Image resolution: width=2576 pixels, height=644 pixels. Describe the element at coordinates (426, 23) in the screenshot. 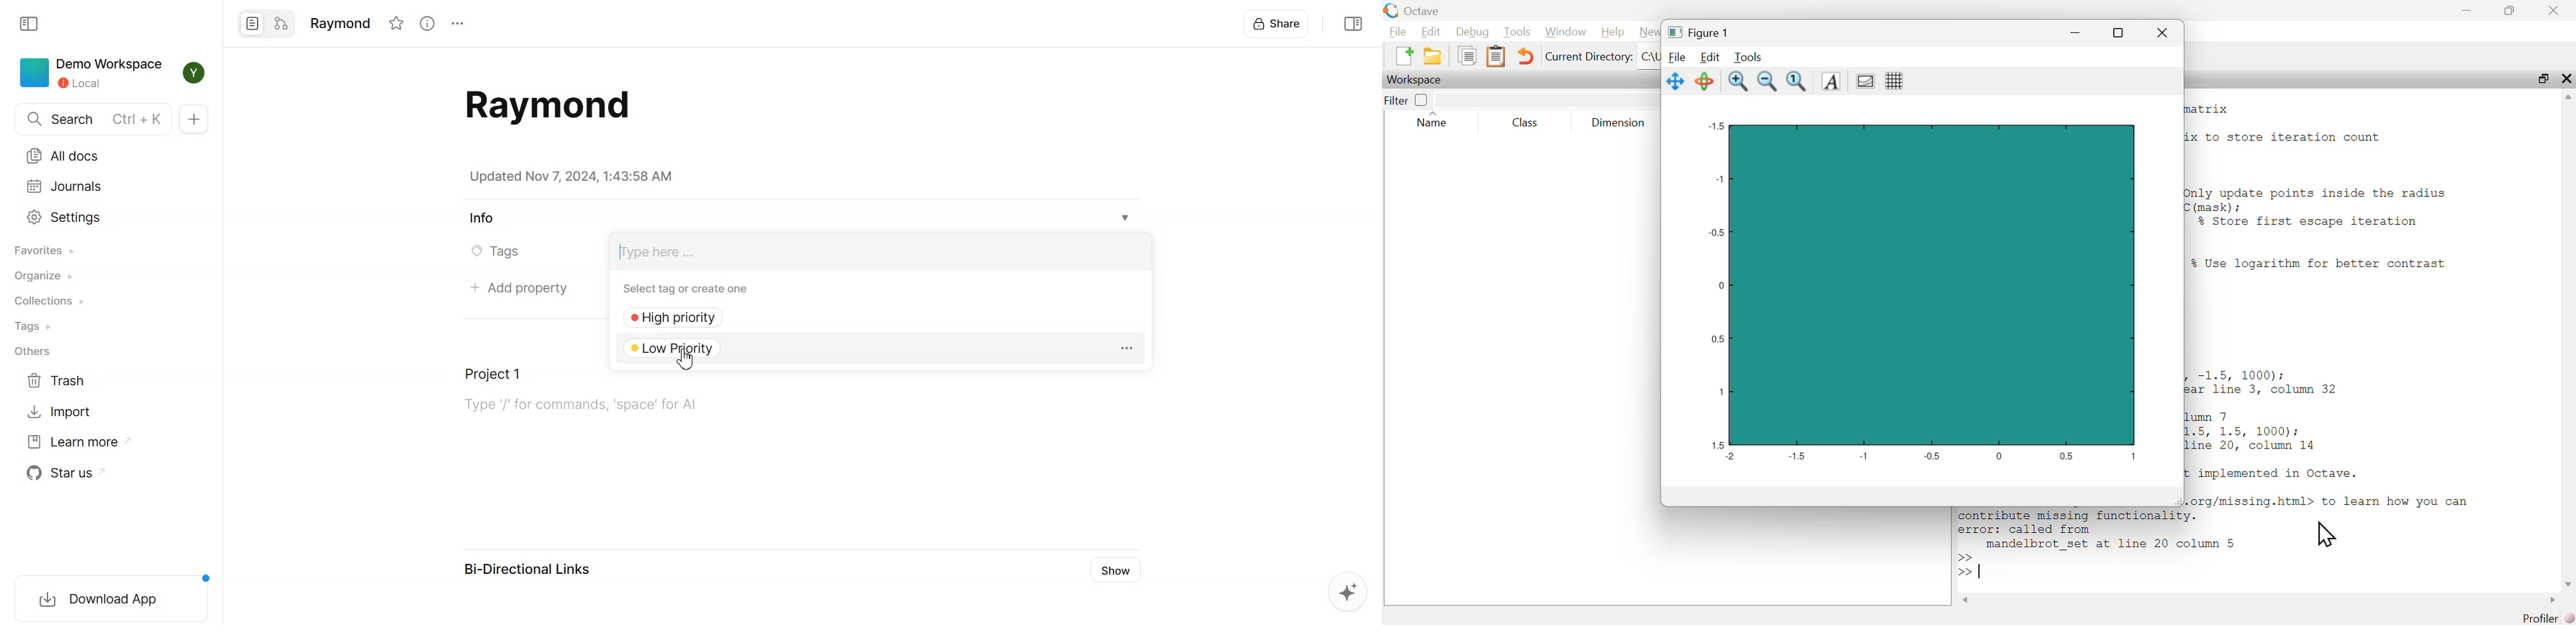

I see `View info` at that location.